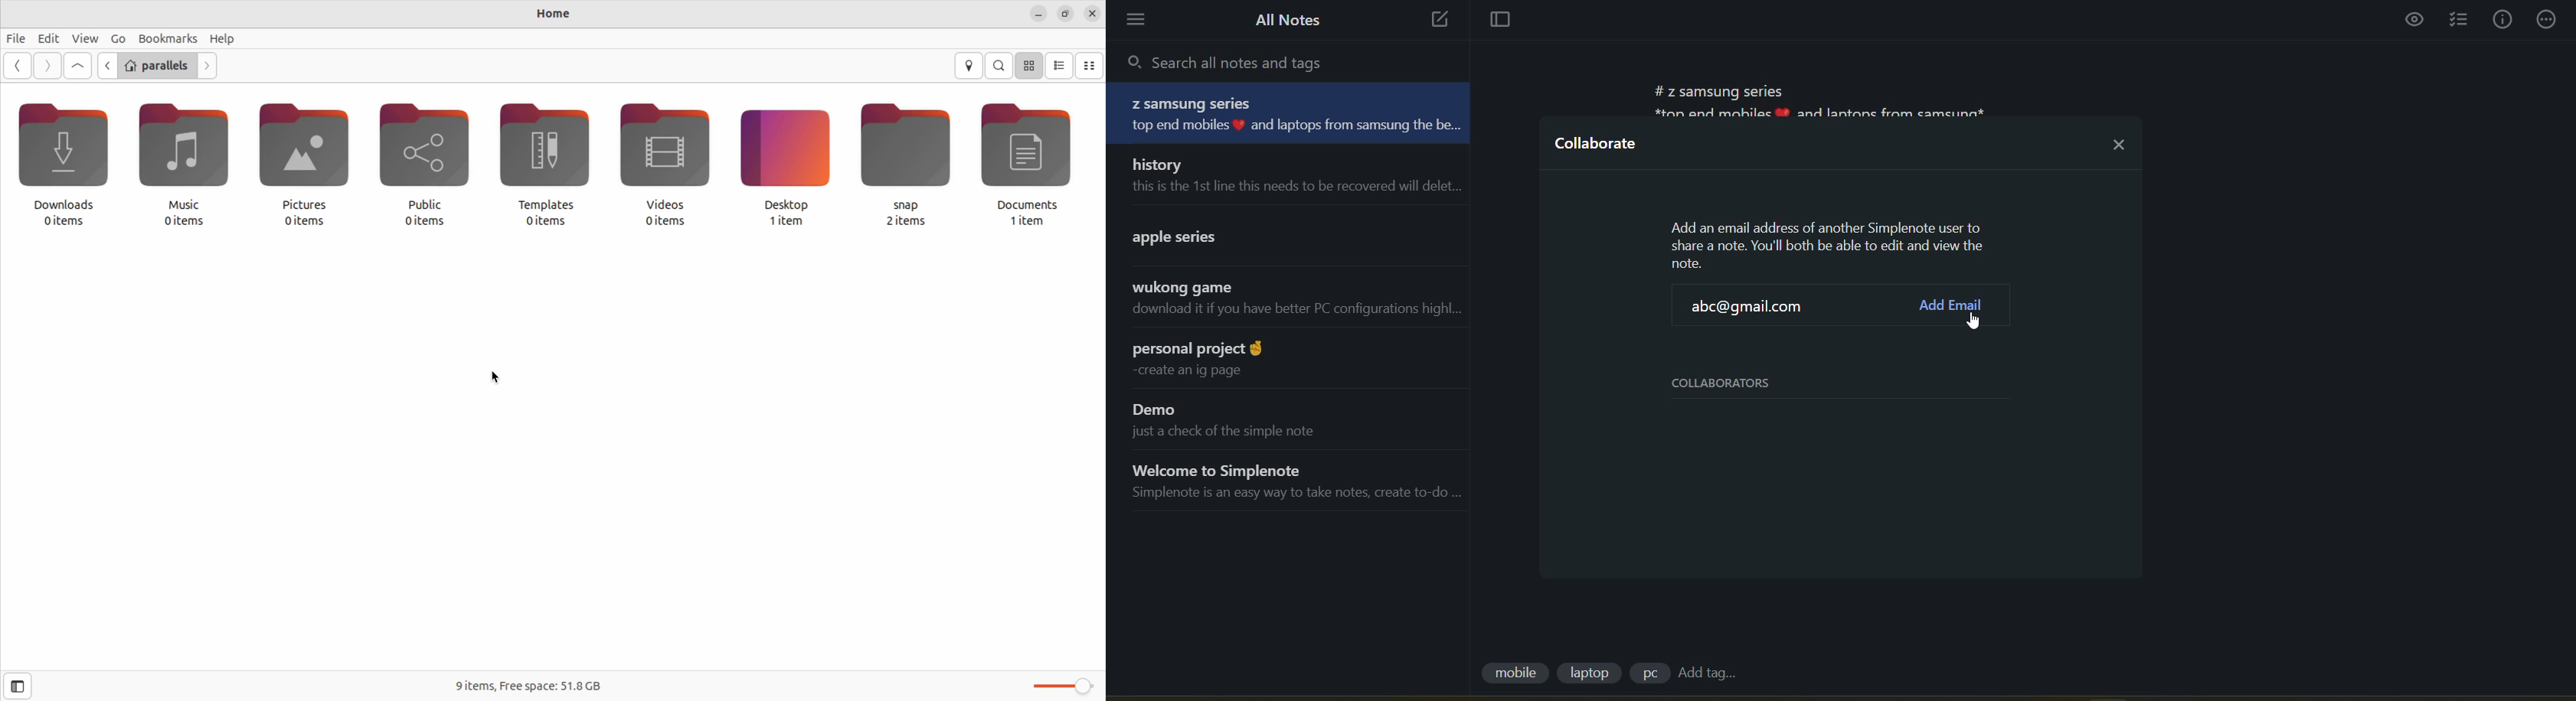  What do you see at coordinates (501, 378) in the screenshot?
I see `cursor` at bounding box center [501, 378].